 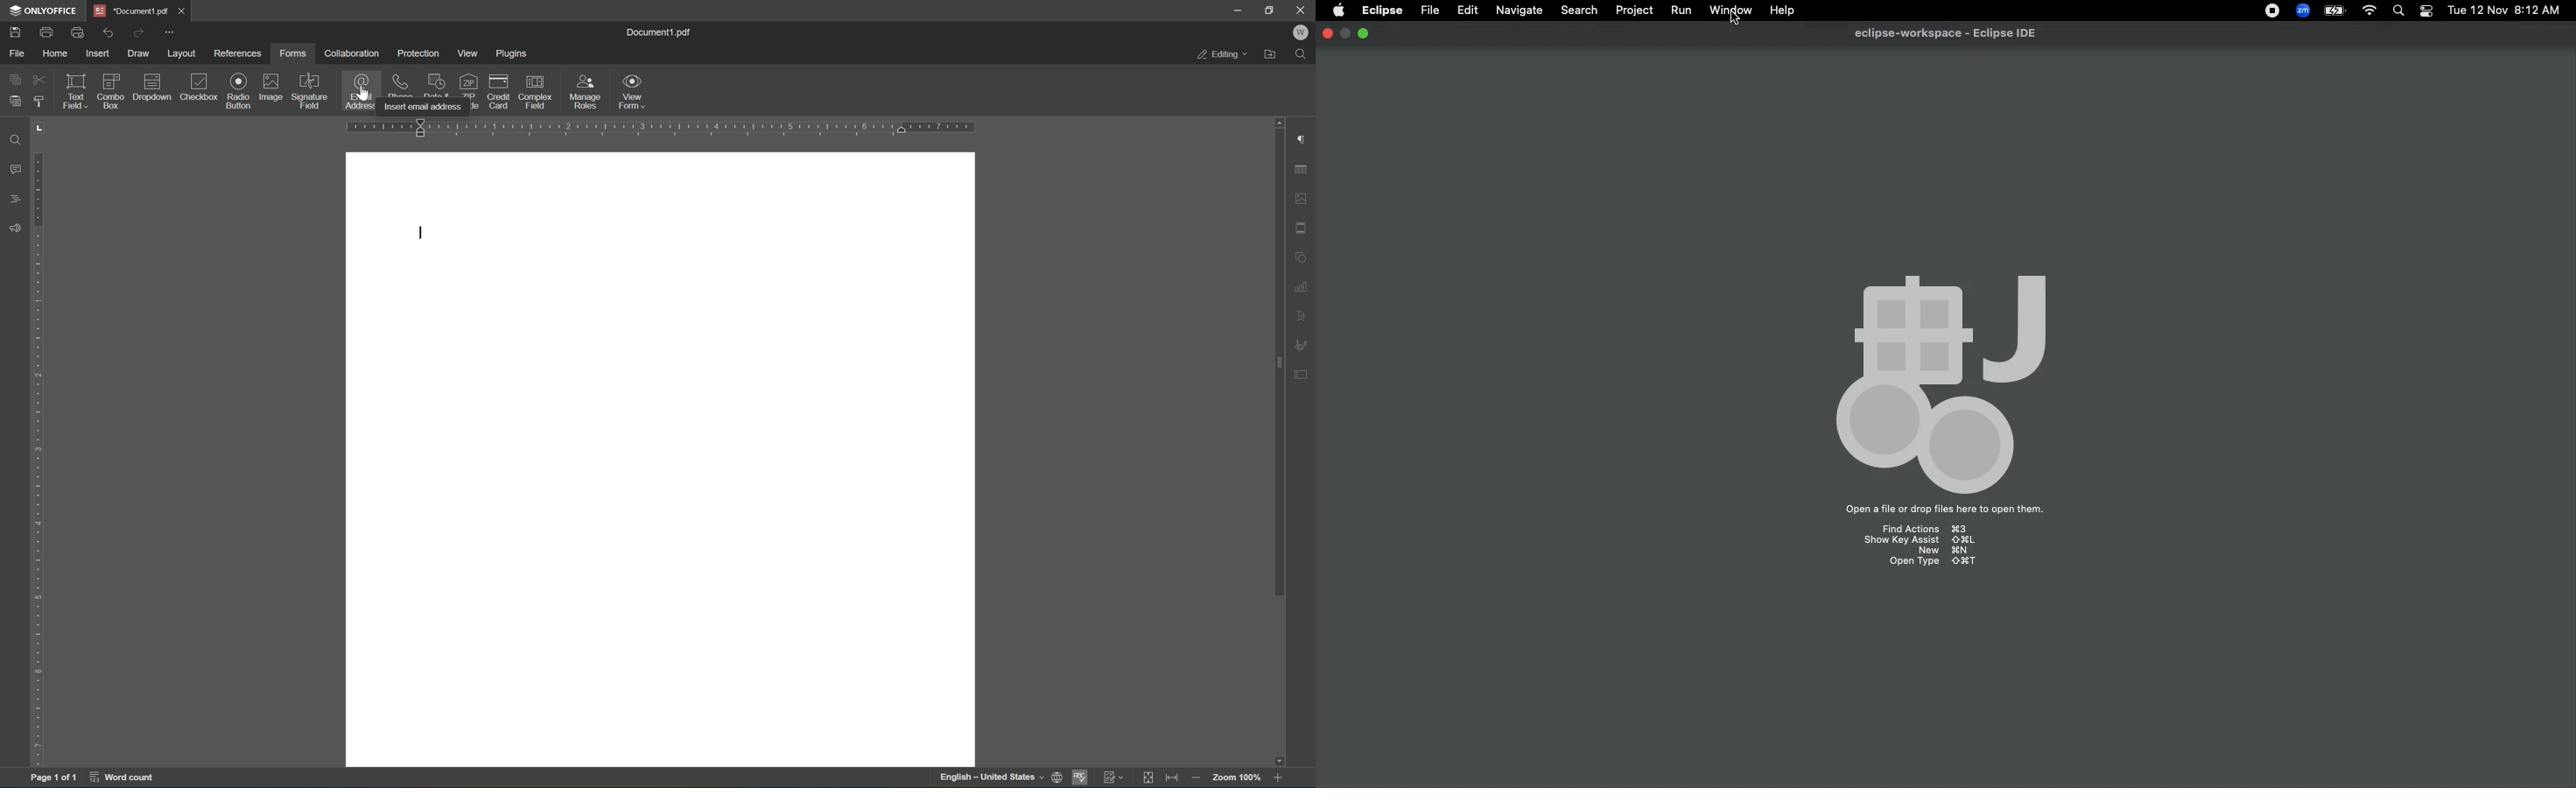 I want to click on redo, so click(x=141, y=32).